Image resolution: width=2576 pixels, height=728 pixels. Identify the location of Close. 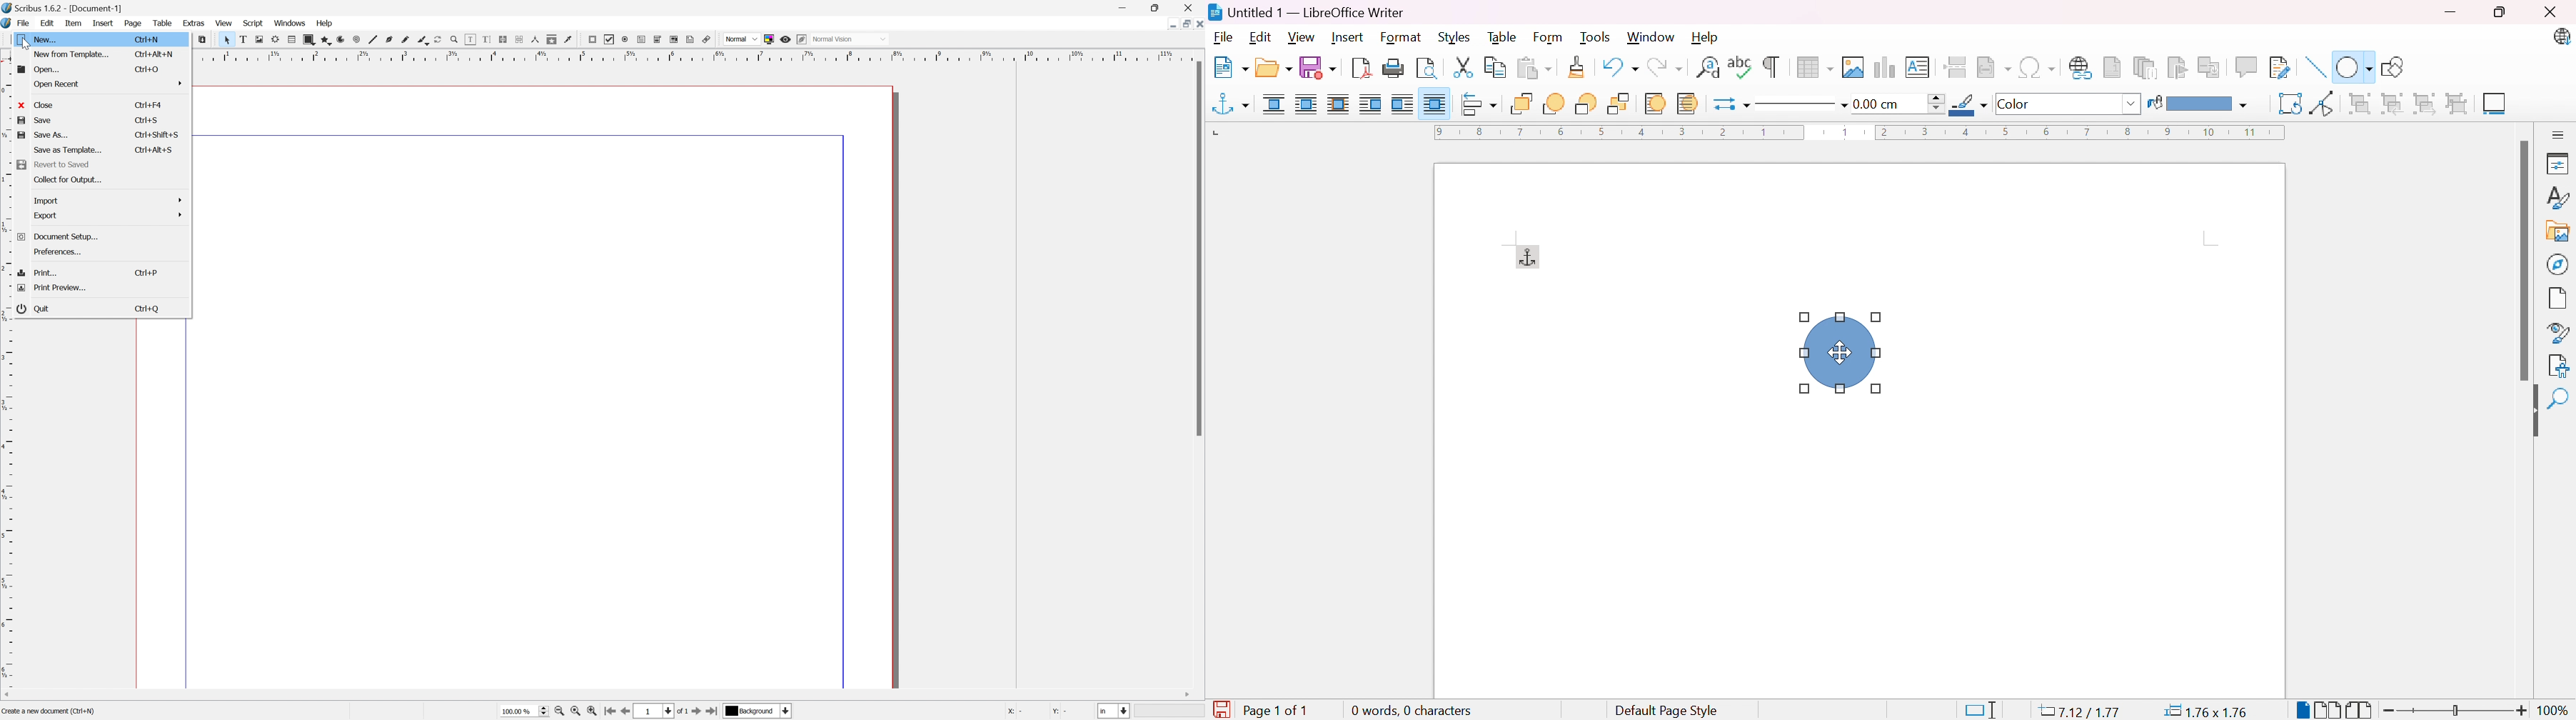
(1198, 23).